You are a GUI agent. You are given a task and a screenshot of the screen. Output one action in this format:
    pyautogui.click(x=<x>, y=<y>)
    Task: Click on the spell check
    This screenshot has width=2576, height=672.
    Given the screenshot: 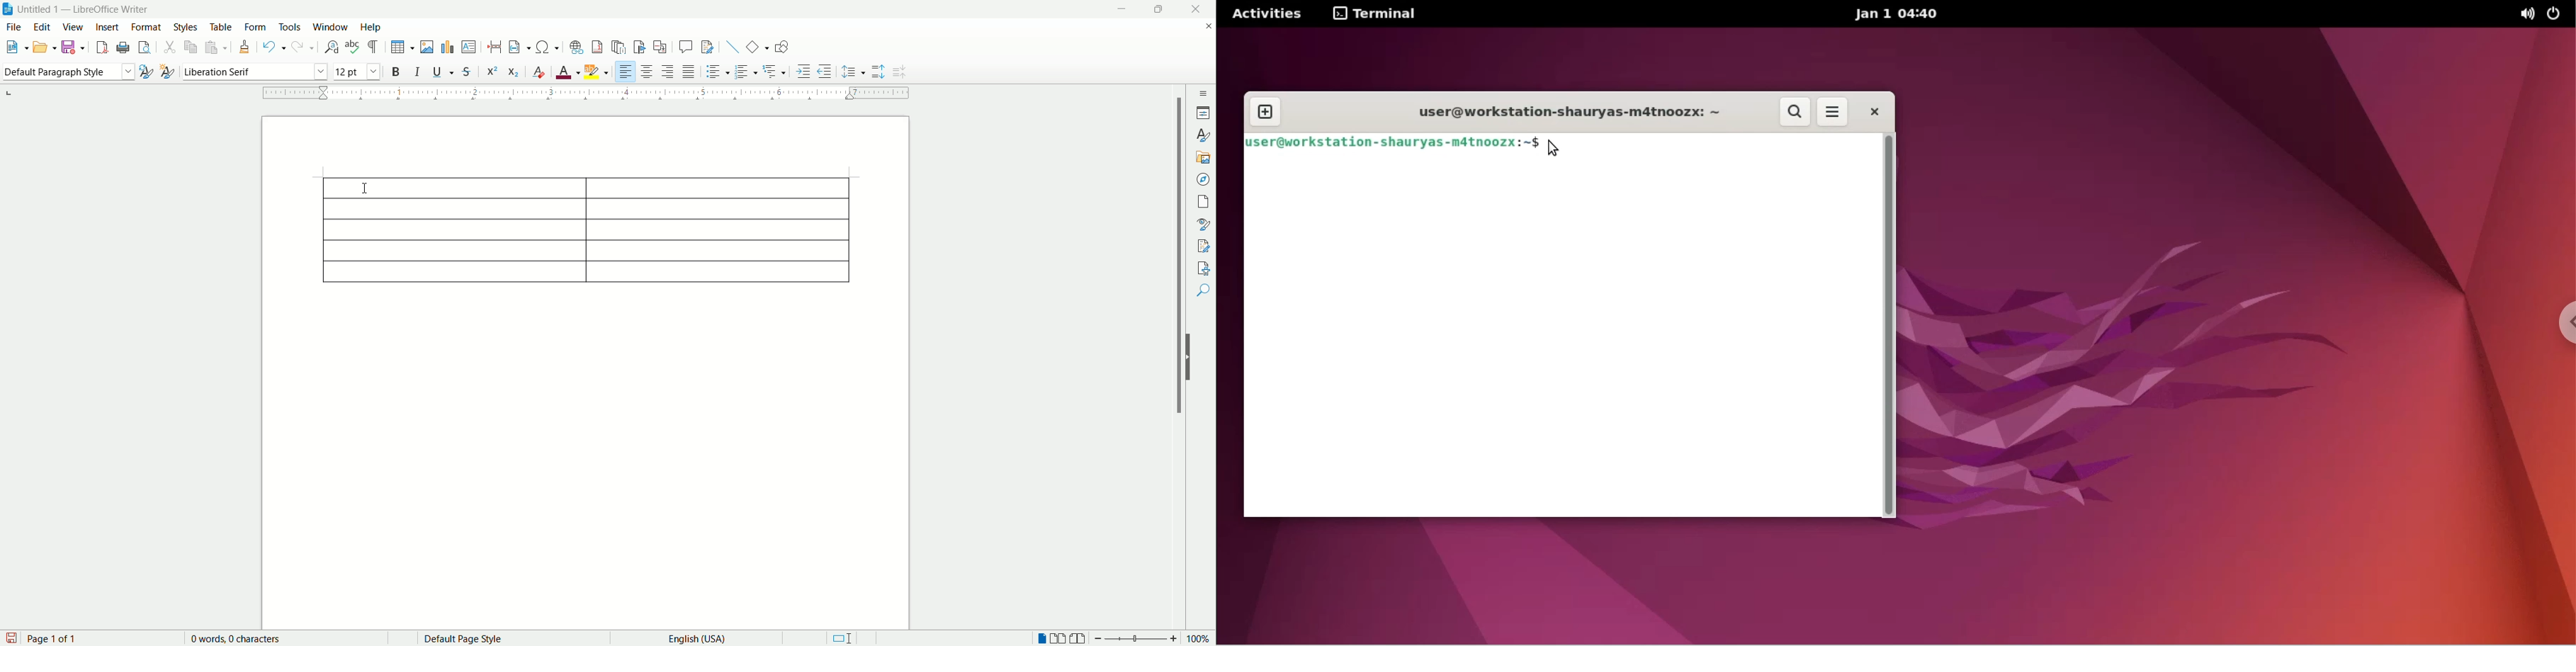 What is the action you would take?
    pyautogui.click(x=353, y=46)
    